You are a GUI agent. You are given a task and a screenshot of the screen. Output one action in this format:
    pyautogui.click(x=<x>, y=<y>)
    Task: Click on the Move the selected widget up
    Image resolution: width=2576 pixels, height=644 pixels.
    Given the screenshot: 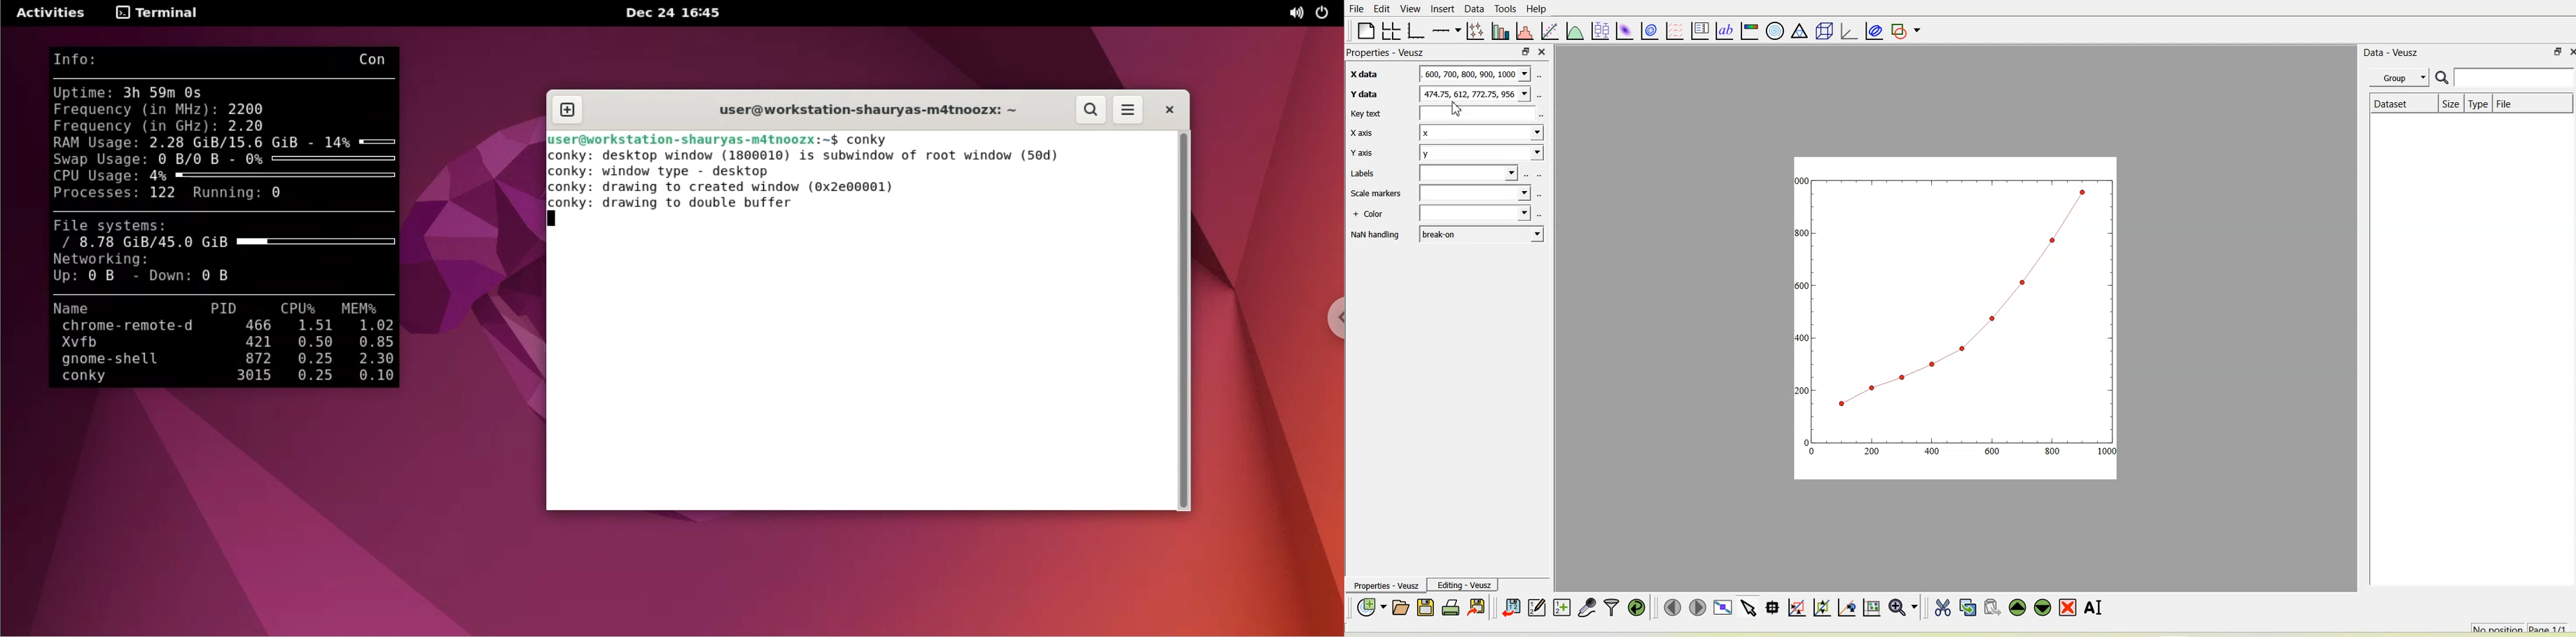 What is the action you would take?
    pyautogui.click(x=2018, y=607)
    